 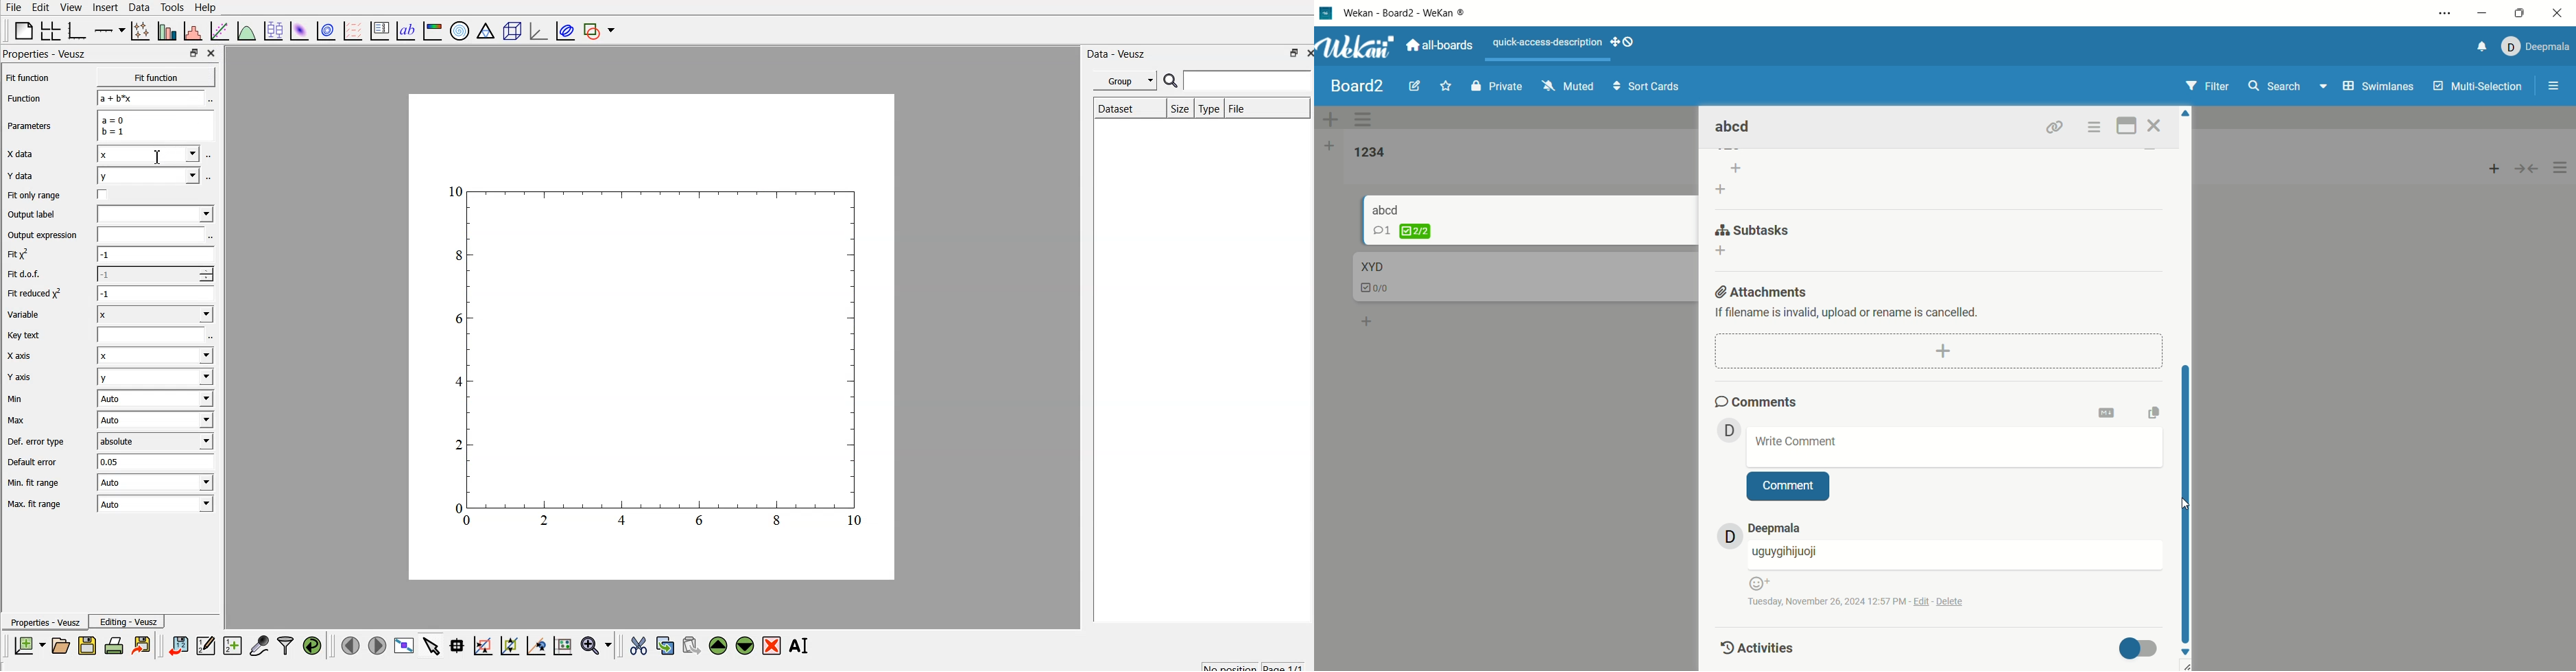 I want to click on check box, so click(x=104, y=194).